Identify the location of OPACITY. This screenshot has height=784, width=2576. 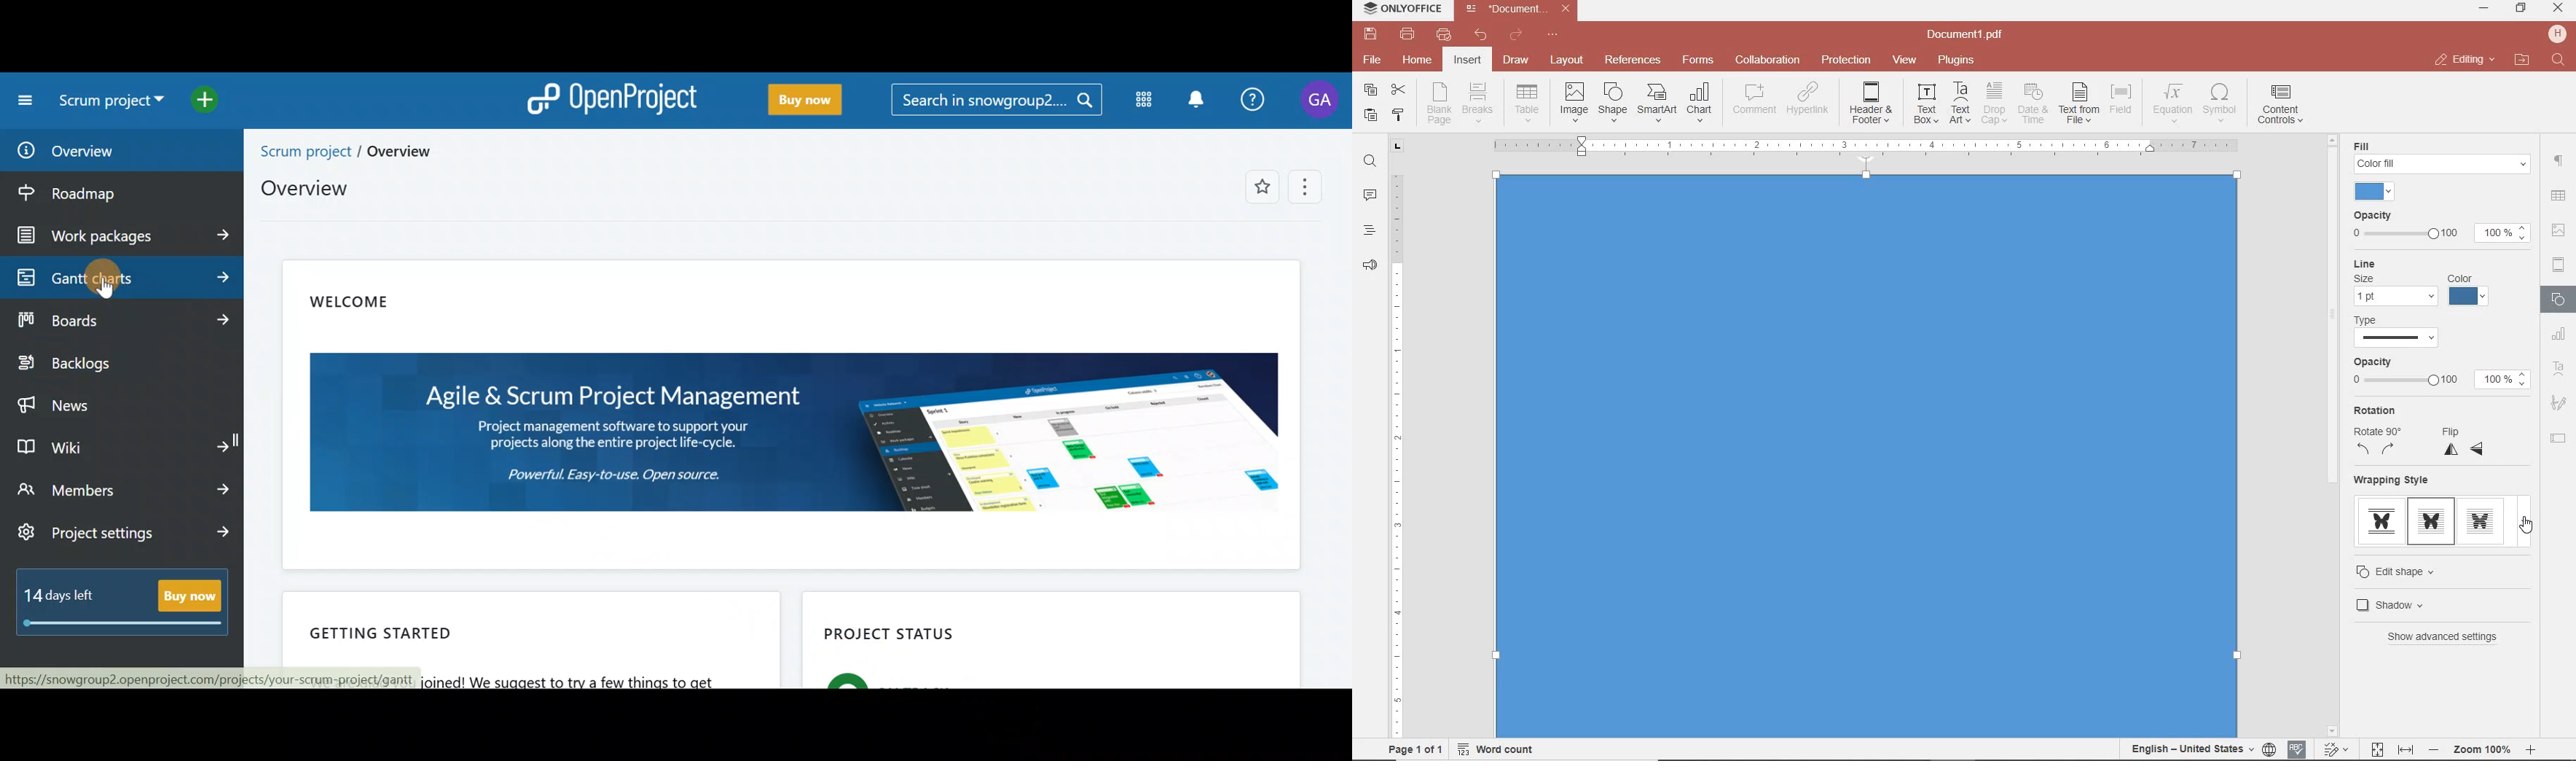
(2439, 376).